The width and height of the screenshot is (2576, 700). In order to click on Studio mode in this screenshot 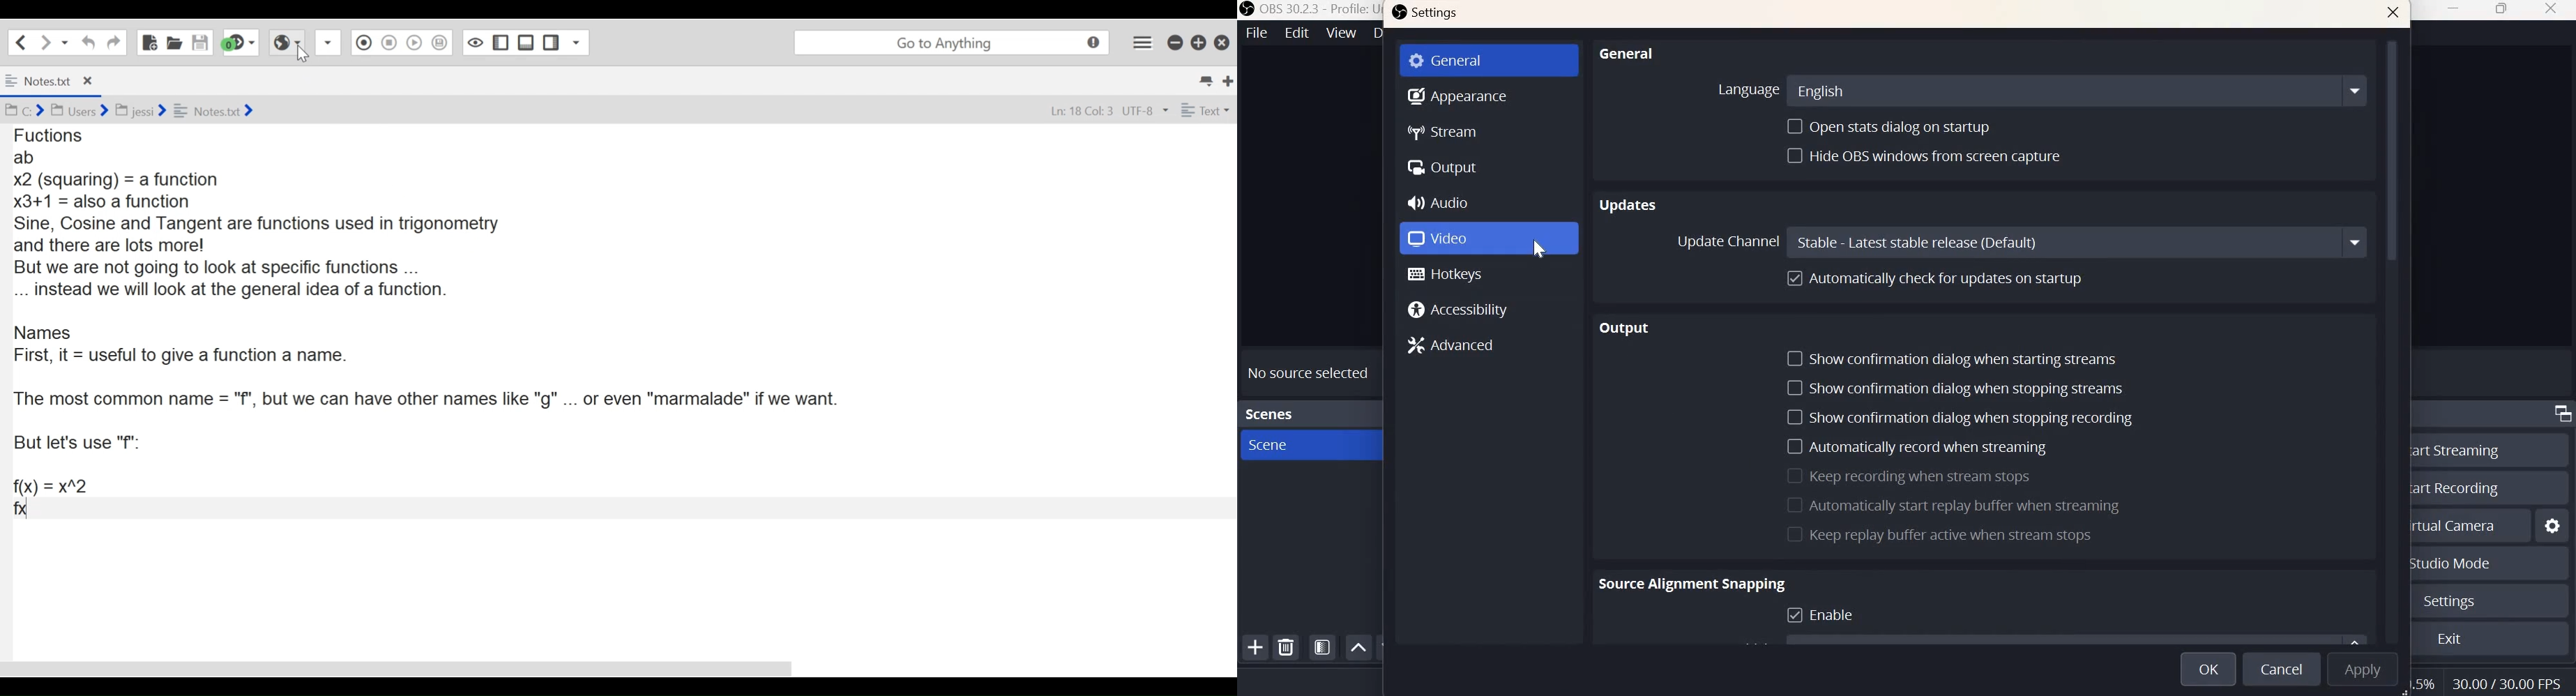, I will do `click(2450, 564)`.